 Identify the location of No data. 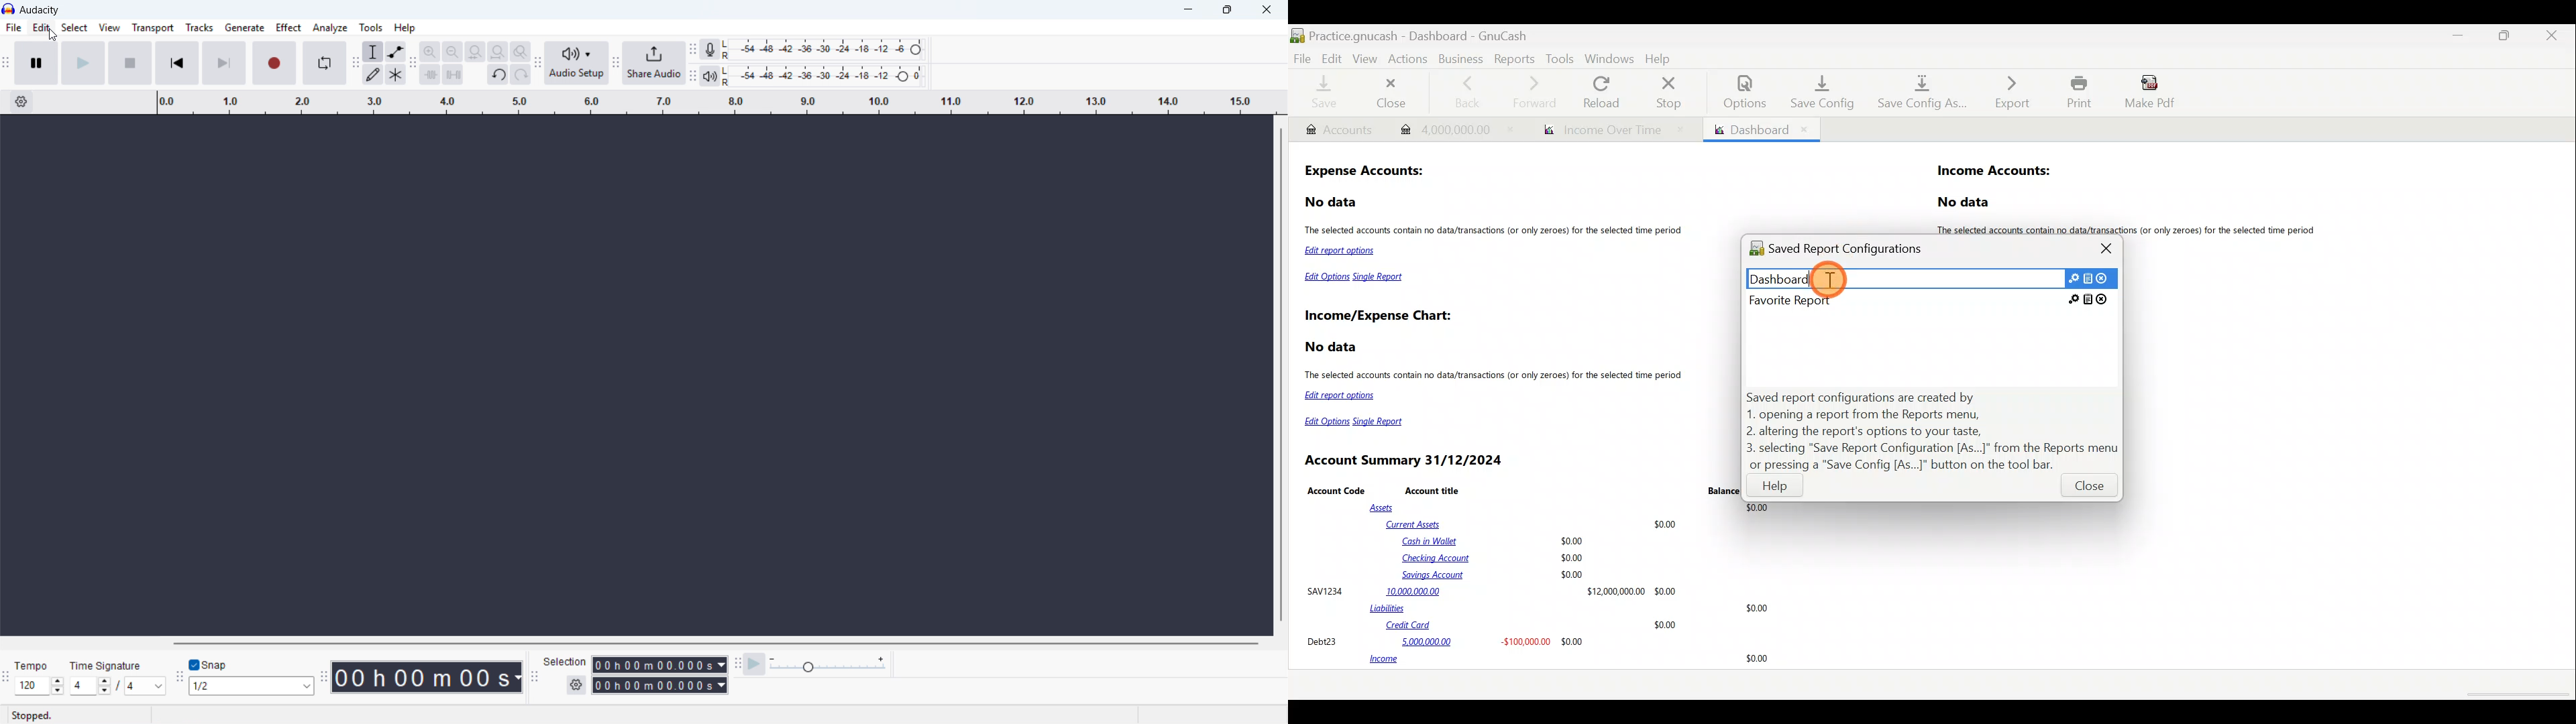
(1966, 202).